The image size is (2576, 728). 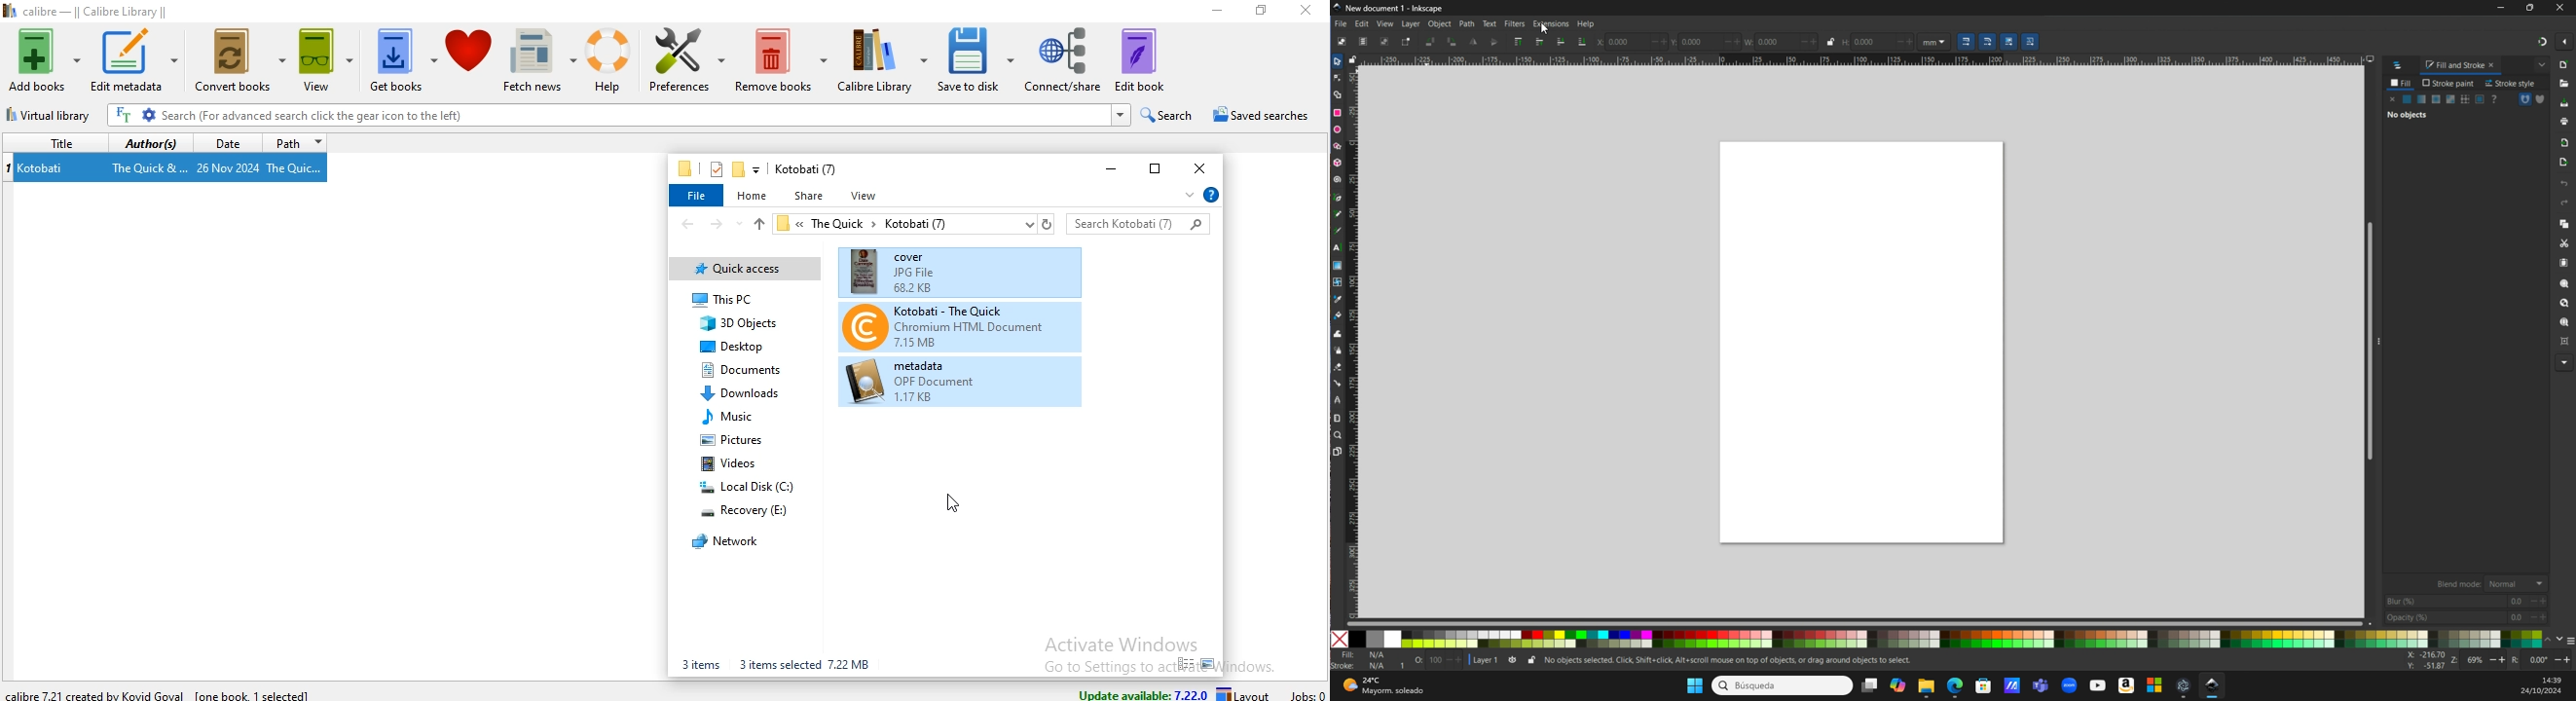 What do you see at coordinates (699, 664) in the screenshot?
I see `3 items` at bounding box center [699, 664].